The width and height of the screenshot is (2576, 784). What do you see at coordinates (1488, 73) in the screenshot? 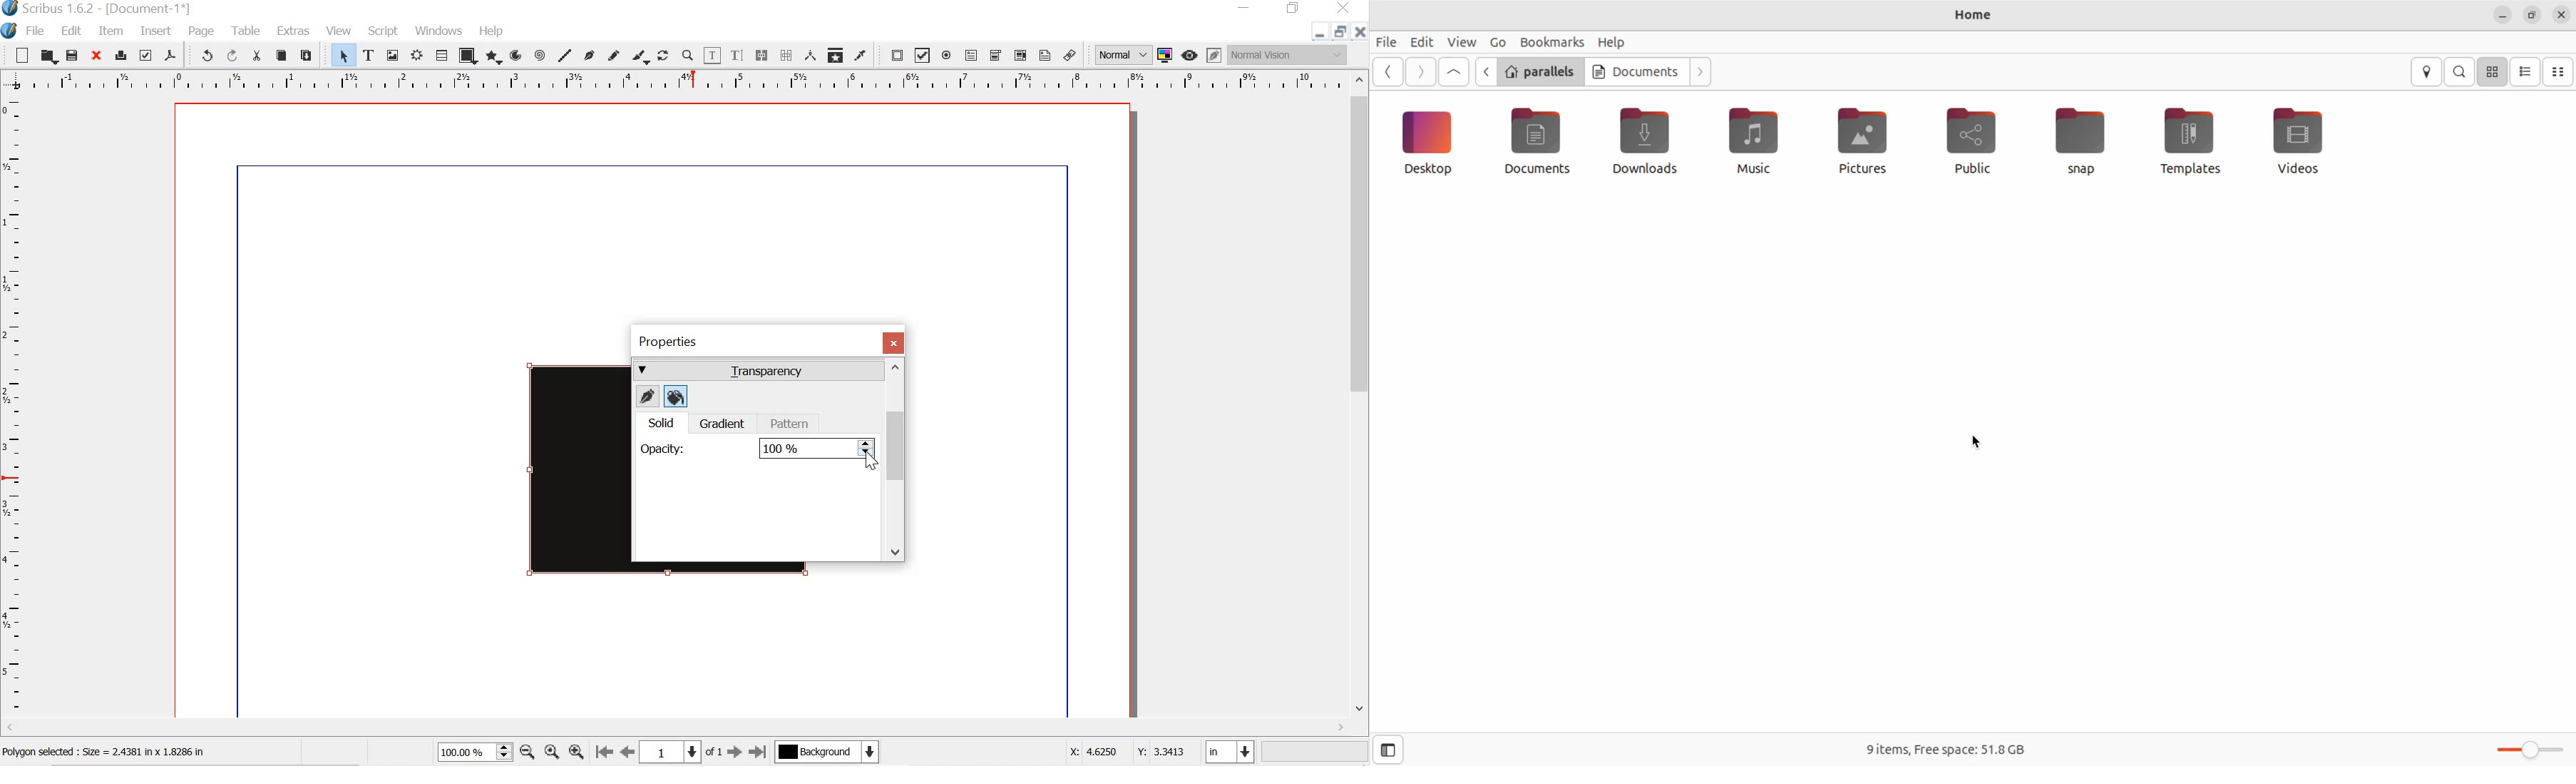
I see `back` at bounding box center [1488, 73].